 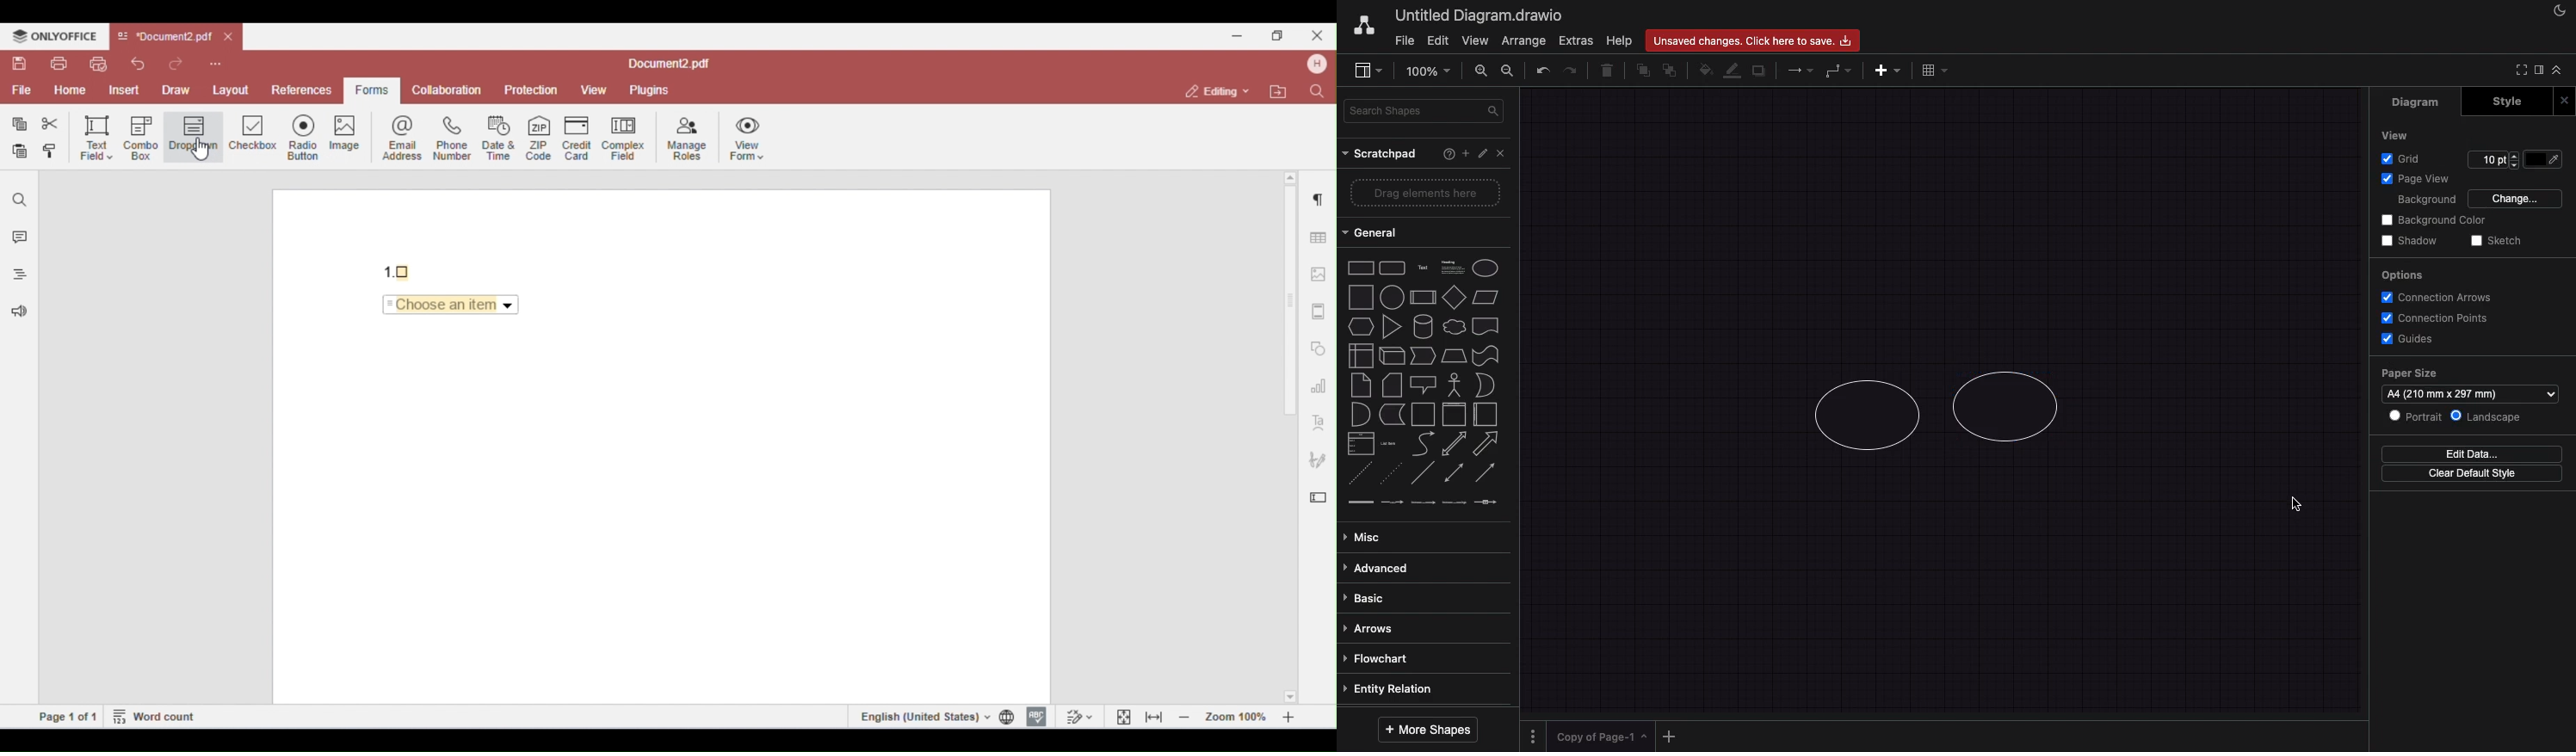 I want to click on insert, so click(x=1887, y=70).